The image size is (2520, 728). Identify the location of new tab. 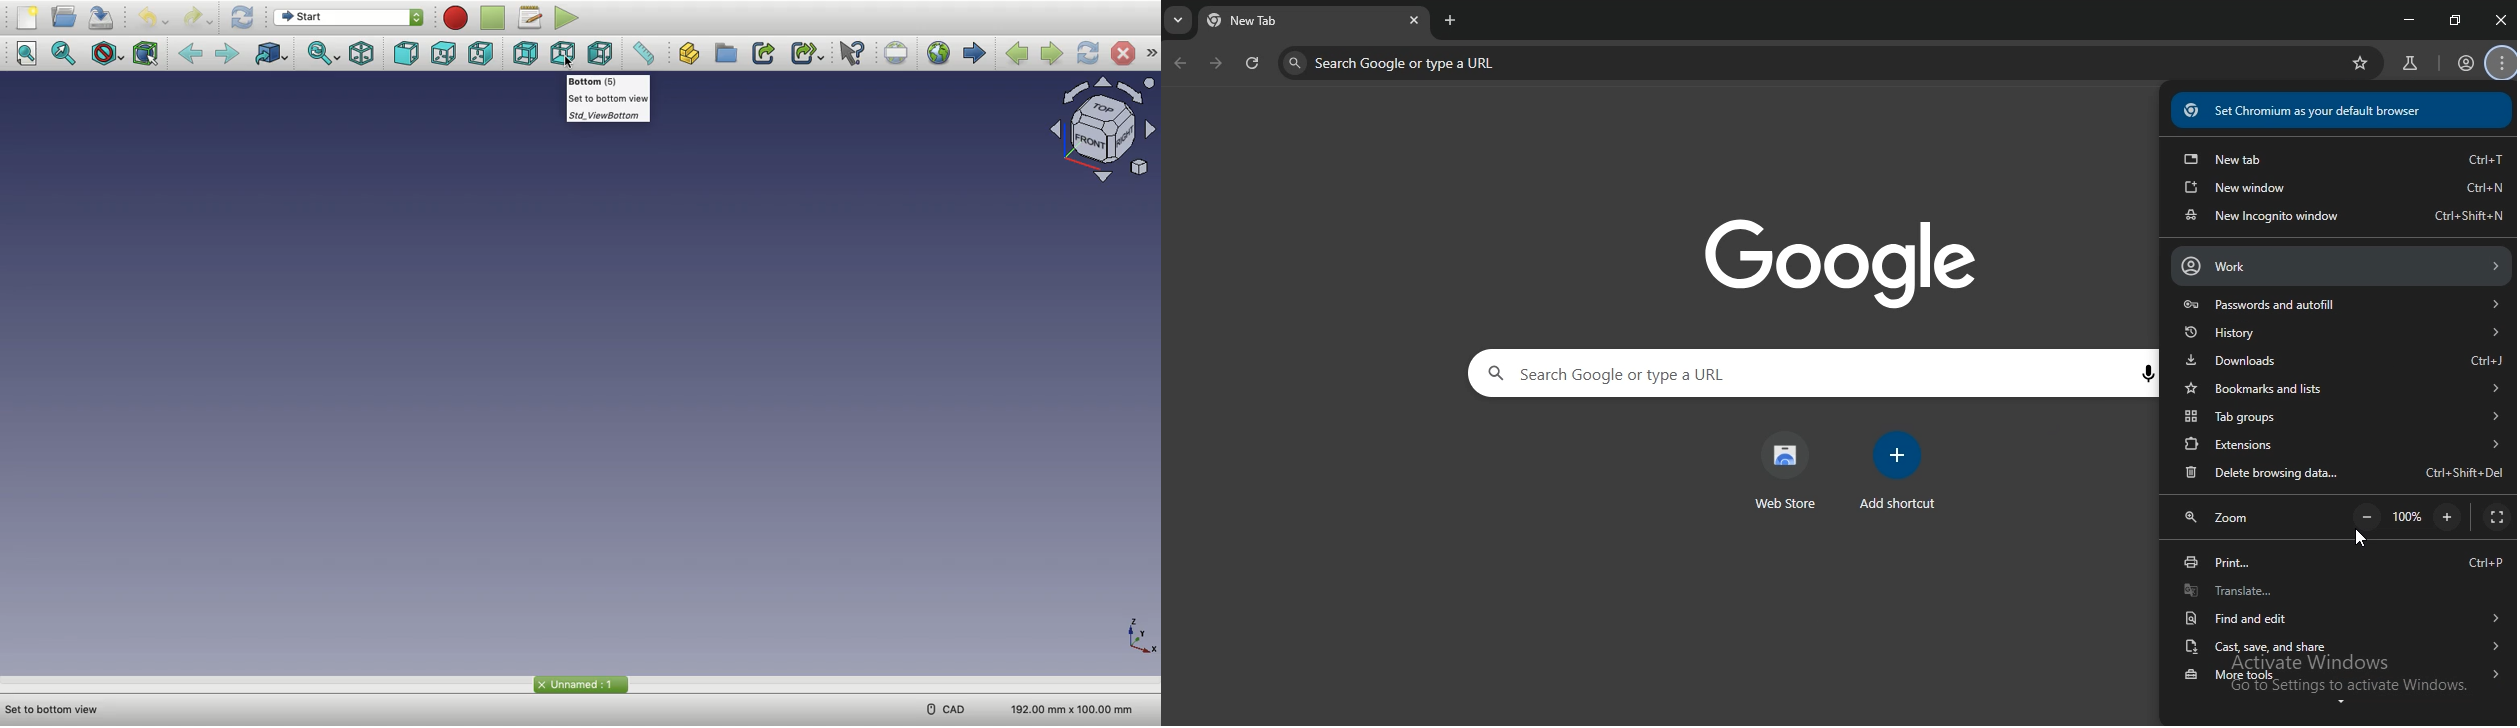
(2341, 155).